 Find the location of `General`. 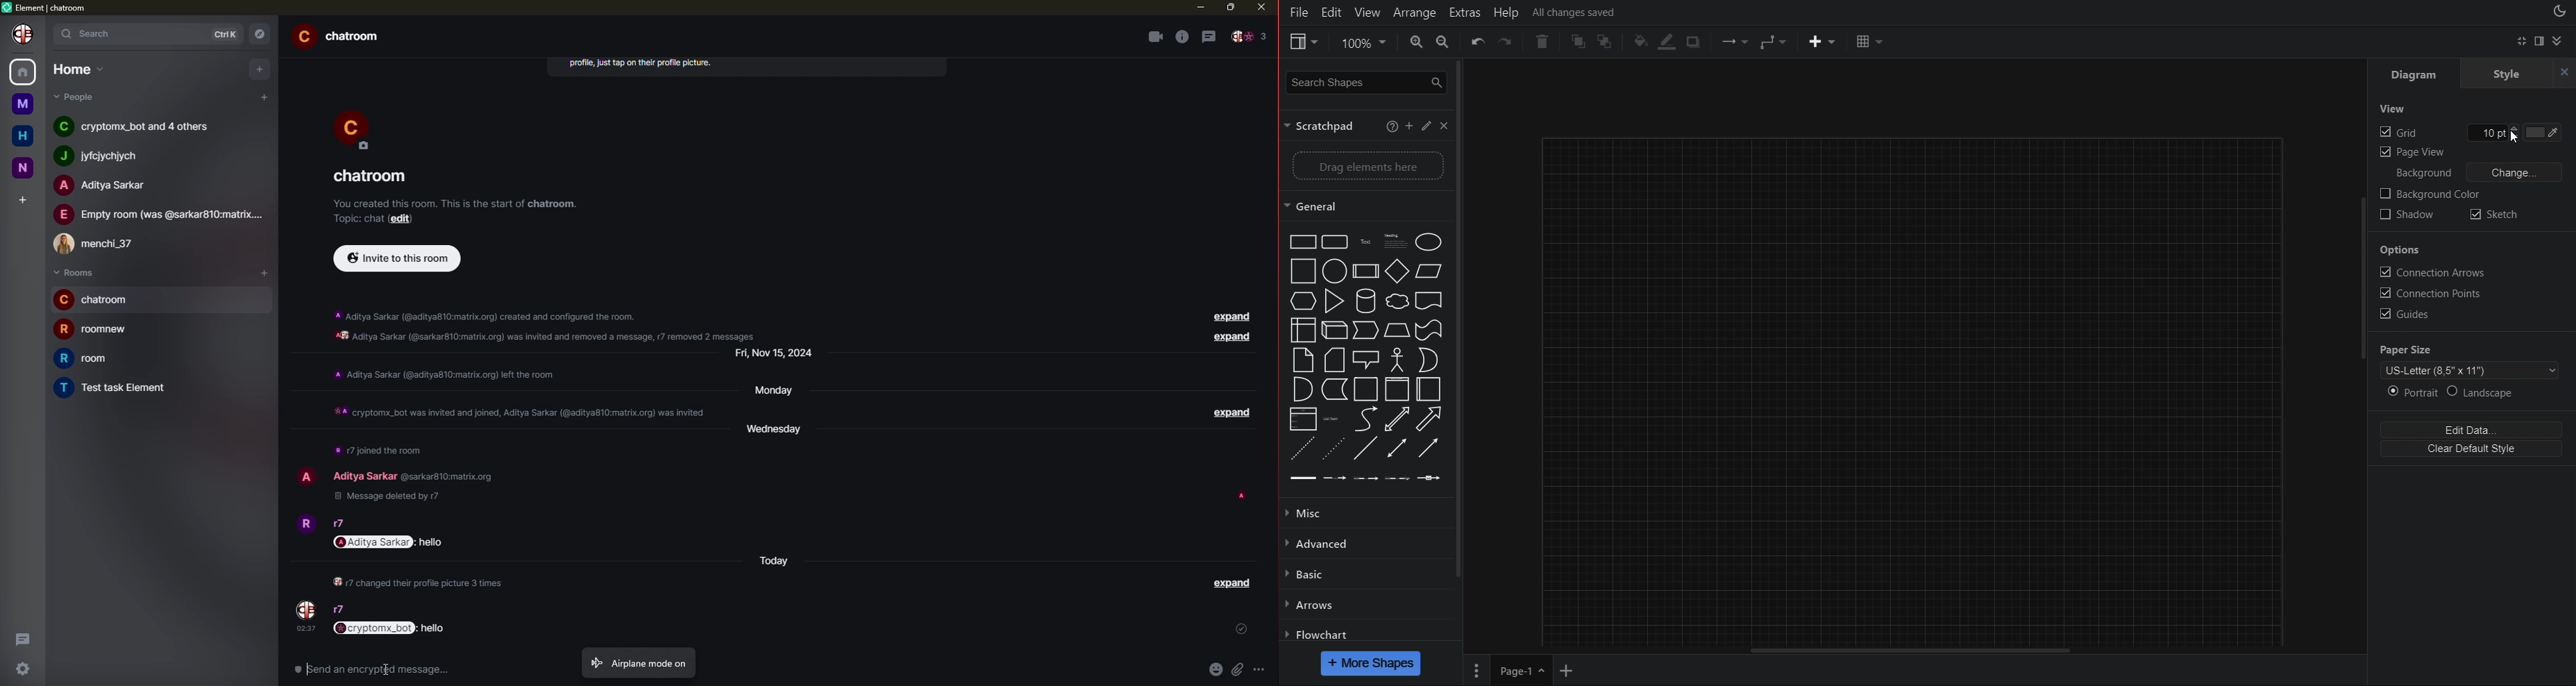

General is located at coordinates (1365, 206).